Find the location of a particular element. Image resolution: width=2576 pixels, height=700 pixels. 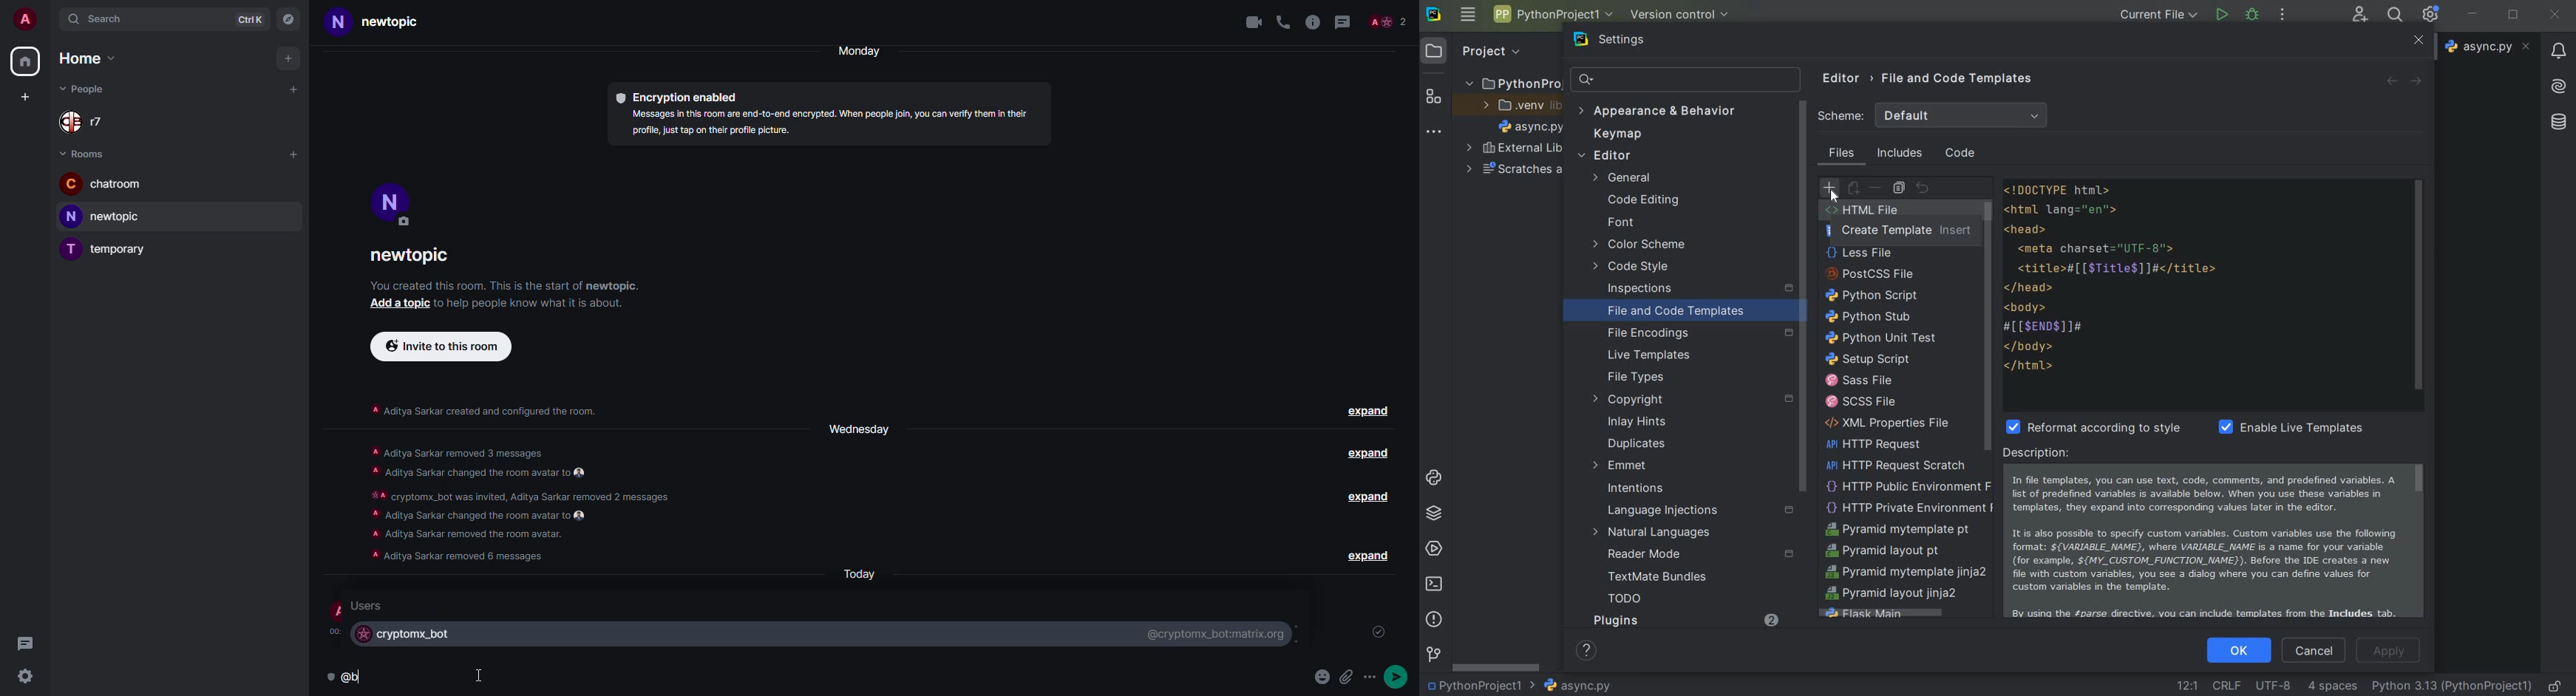

invite to this room is located at coordinates (442, 347).